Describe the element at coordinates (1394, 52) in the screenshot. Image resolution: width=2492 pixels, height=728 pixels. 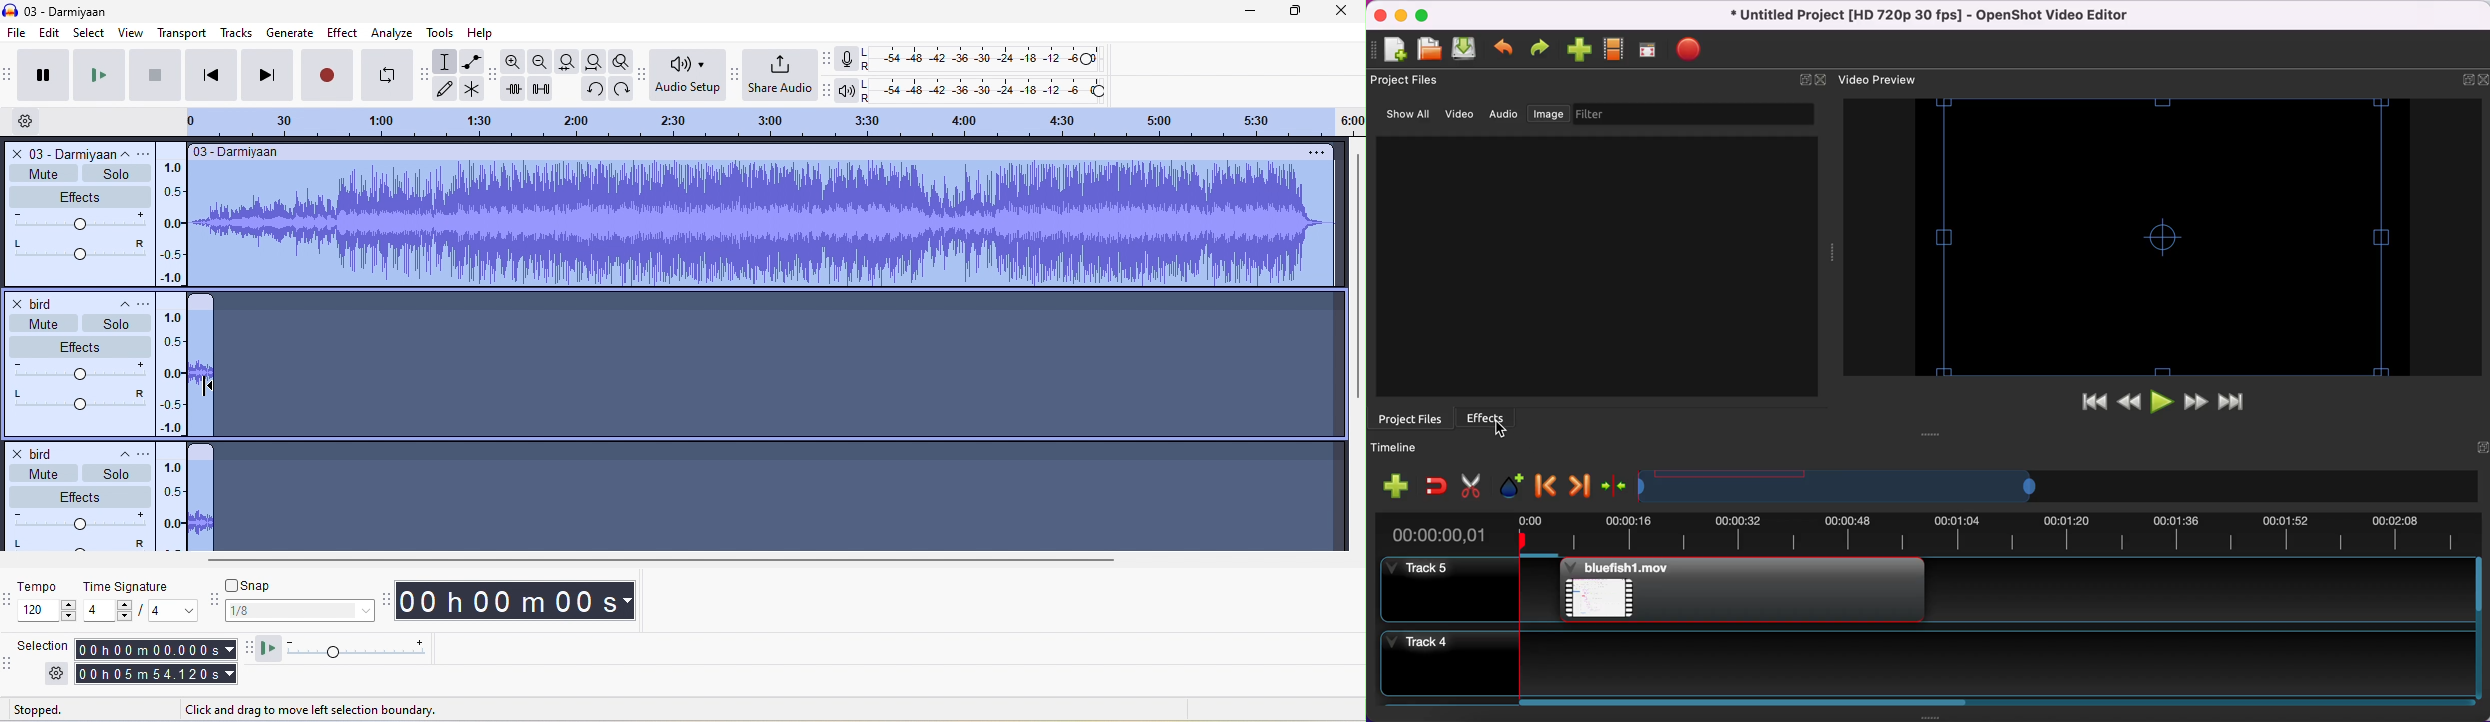
I see `add new file` at that location.